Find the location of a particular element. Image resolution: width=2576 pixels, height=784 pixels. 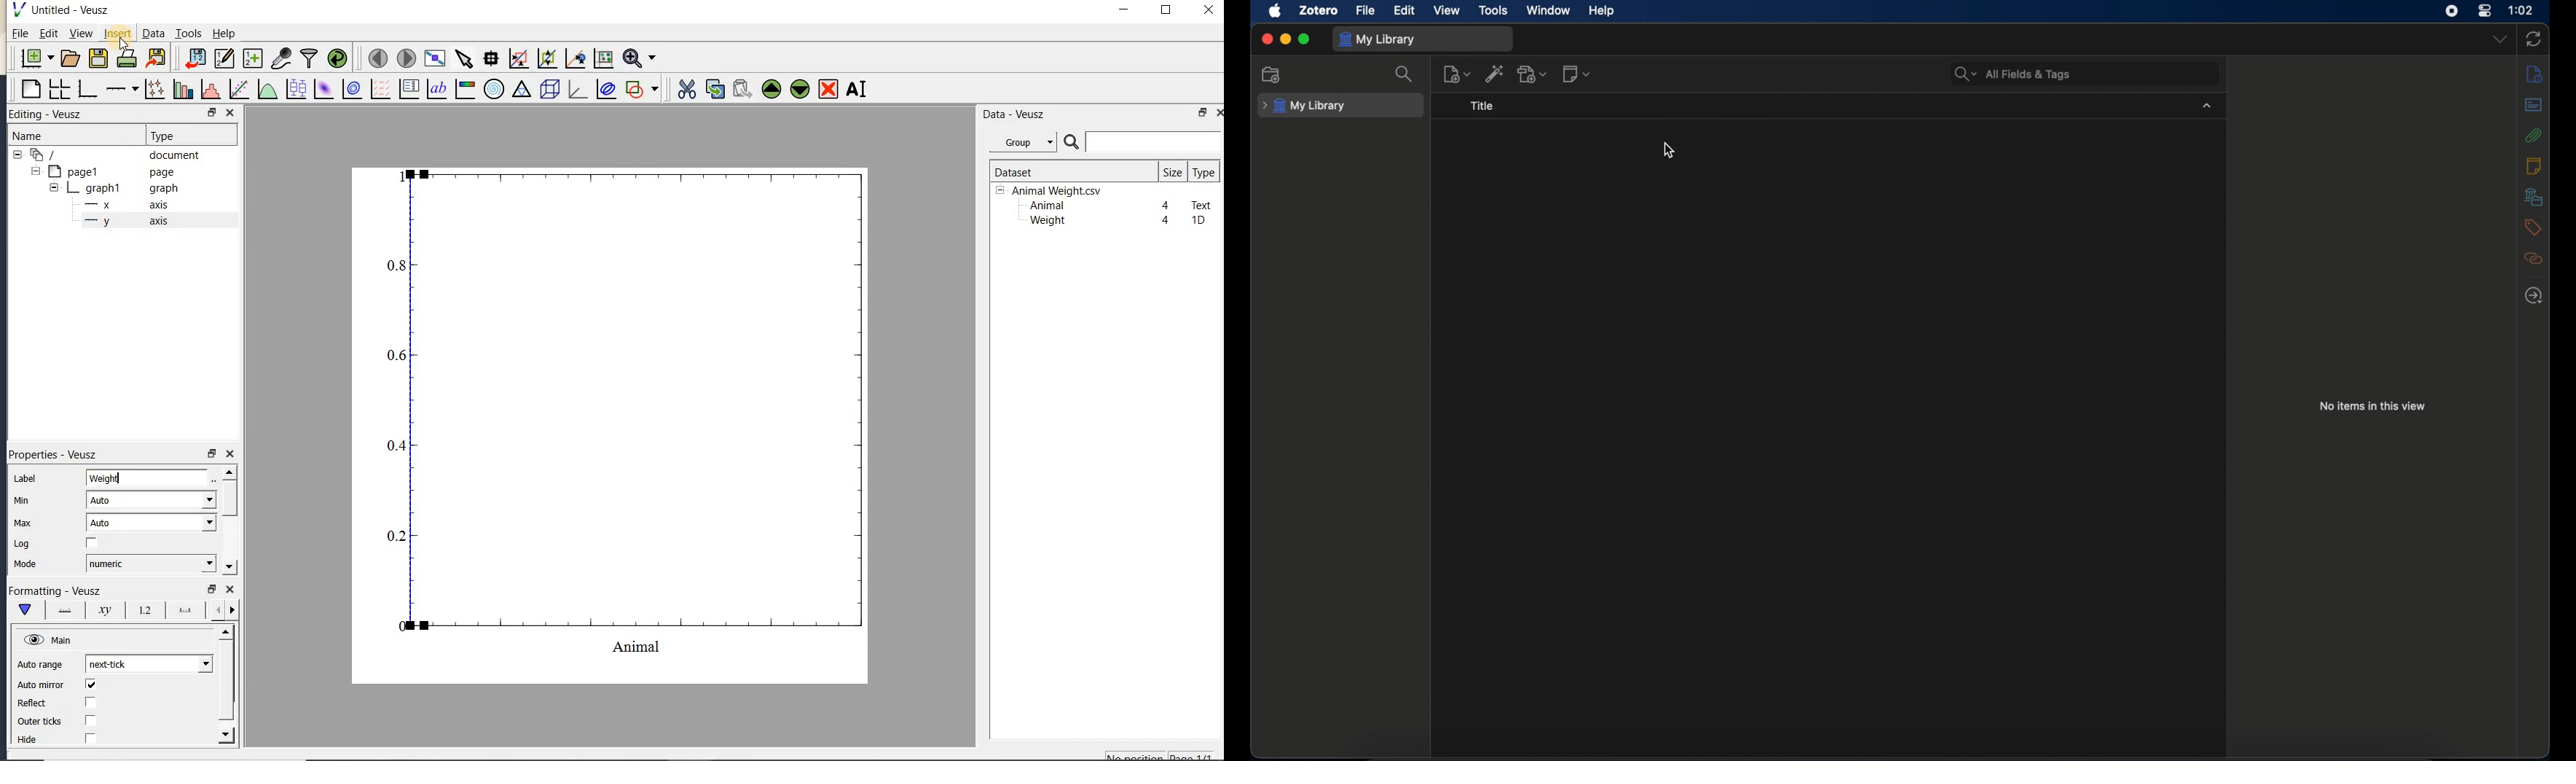

add a shape to the plot is located at coordinates (641, 89).